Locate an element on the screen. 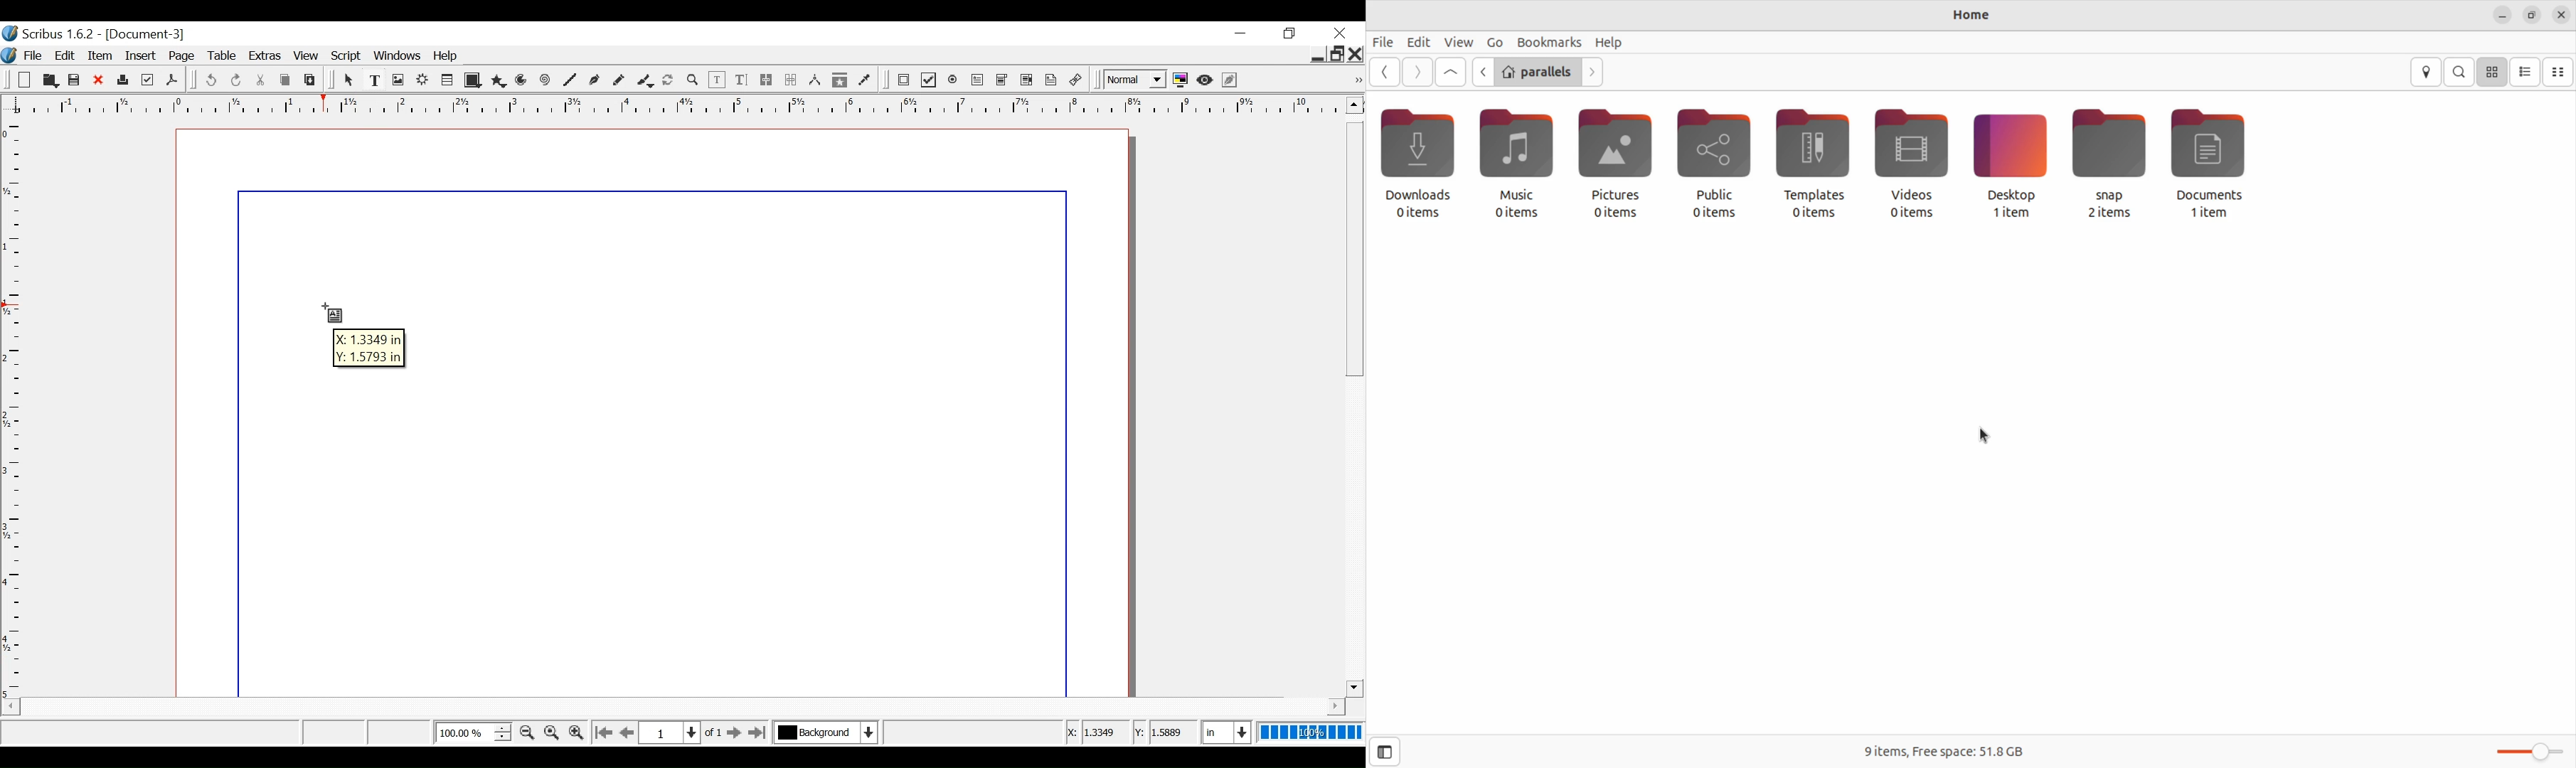  Close is located at coordinates (100, 80).